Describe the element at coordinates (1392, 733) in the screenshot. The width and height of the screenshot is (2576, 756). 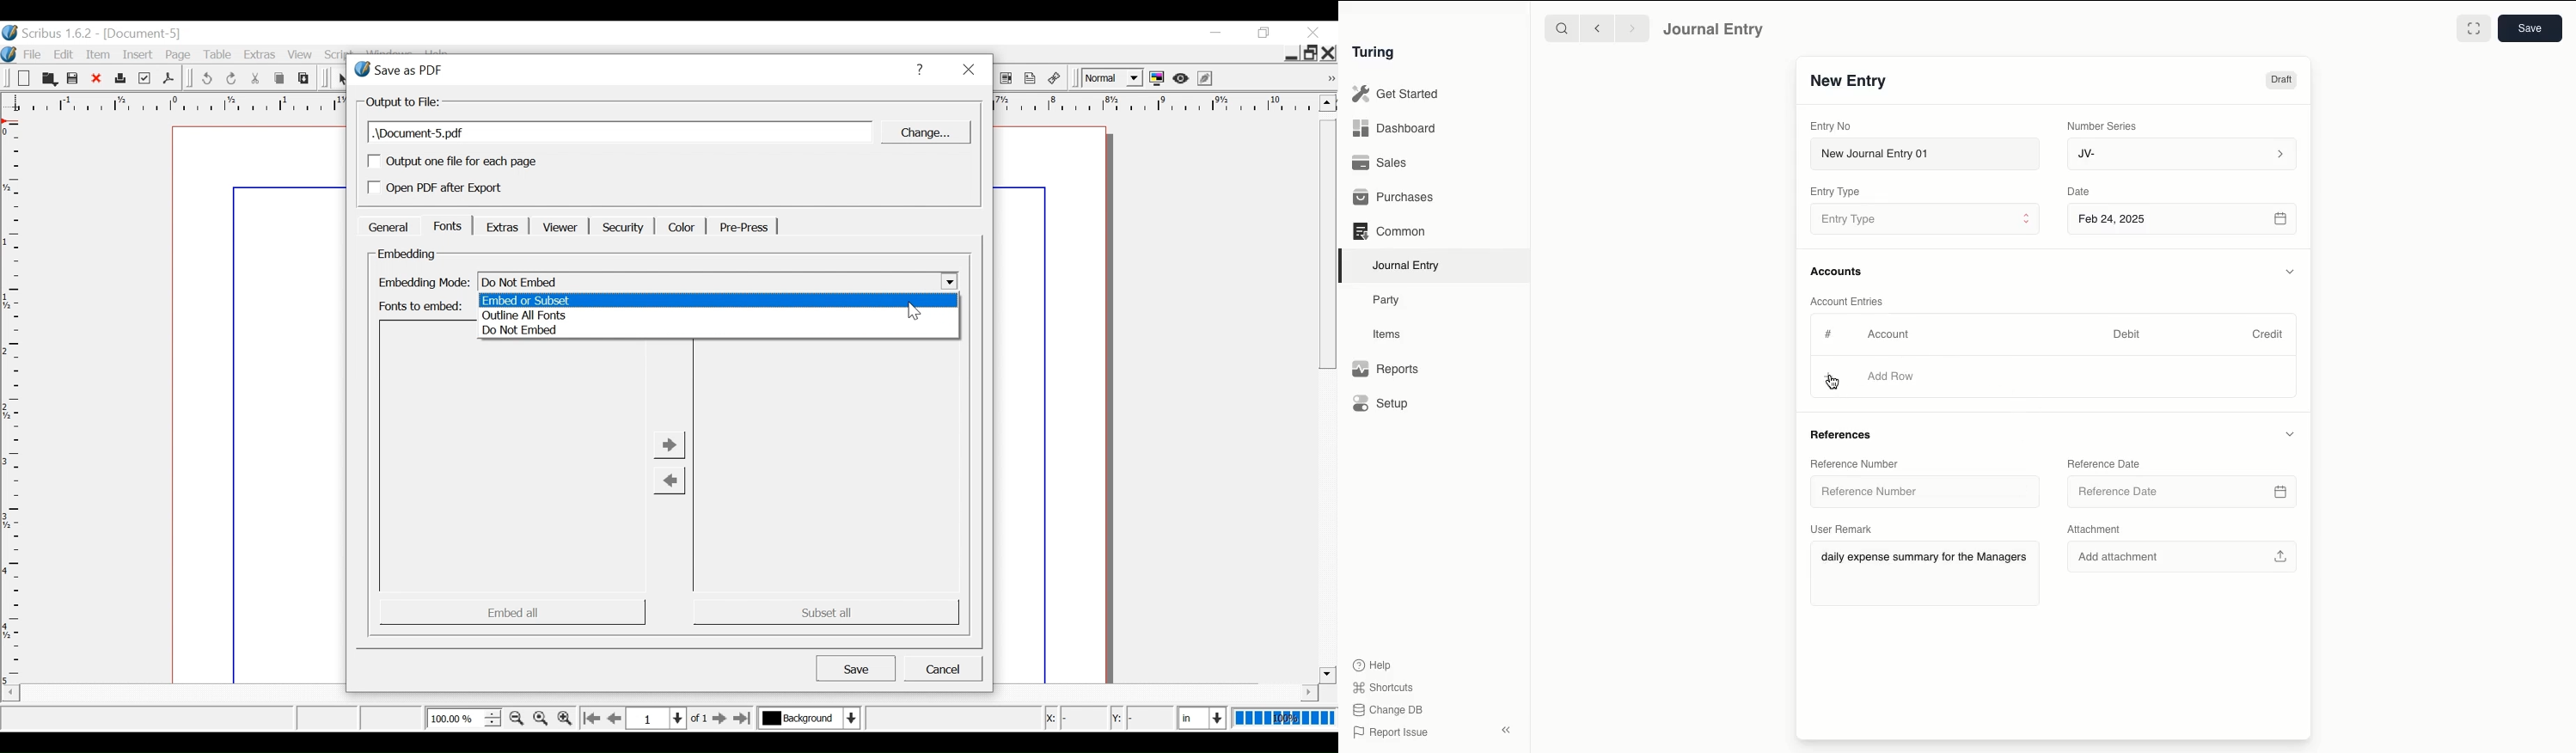
I see `Report Issue` at that location.